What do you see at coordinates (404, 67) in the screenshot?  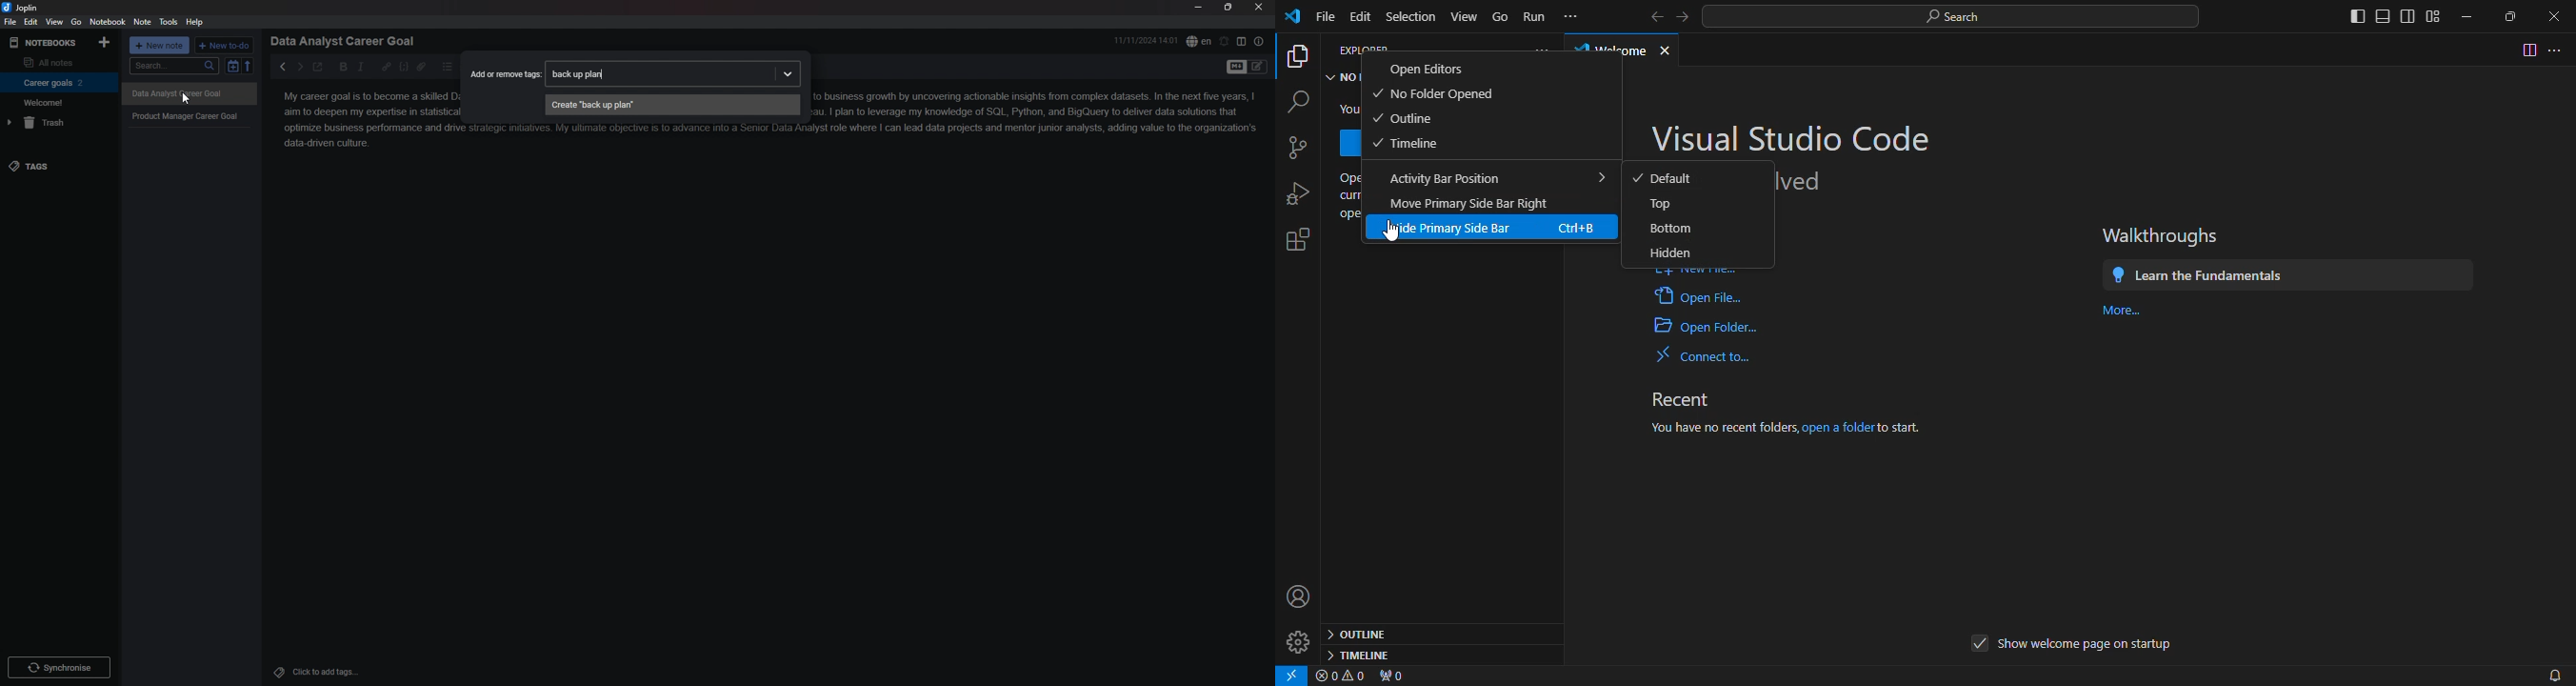 I see `code` at bounding box center [404, 67].